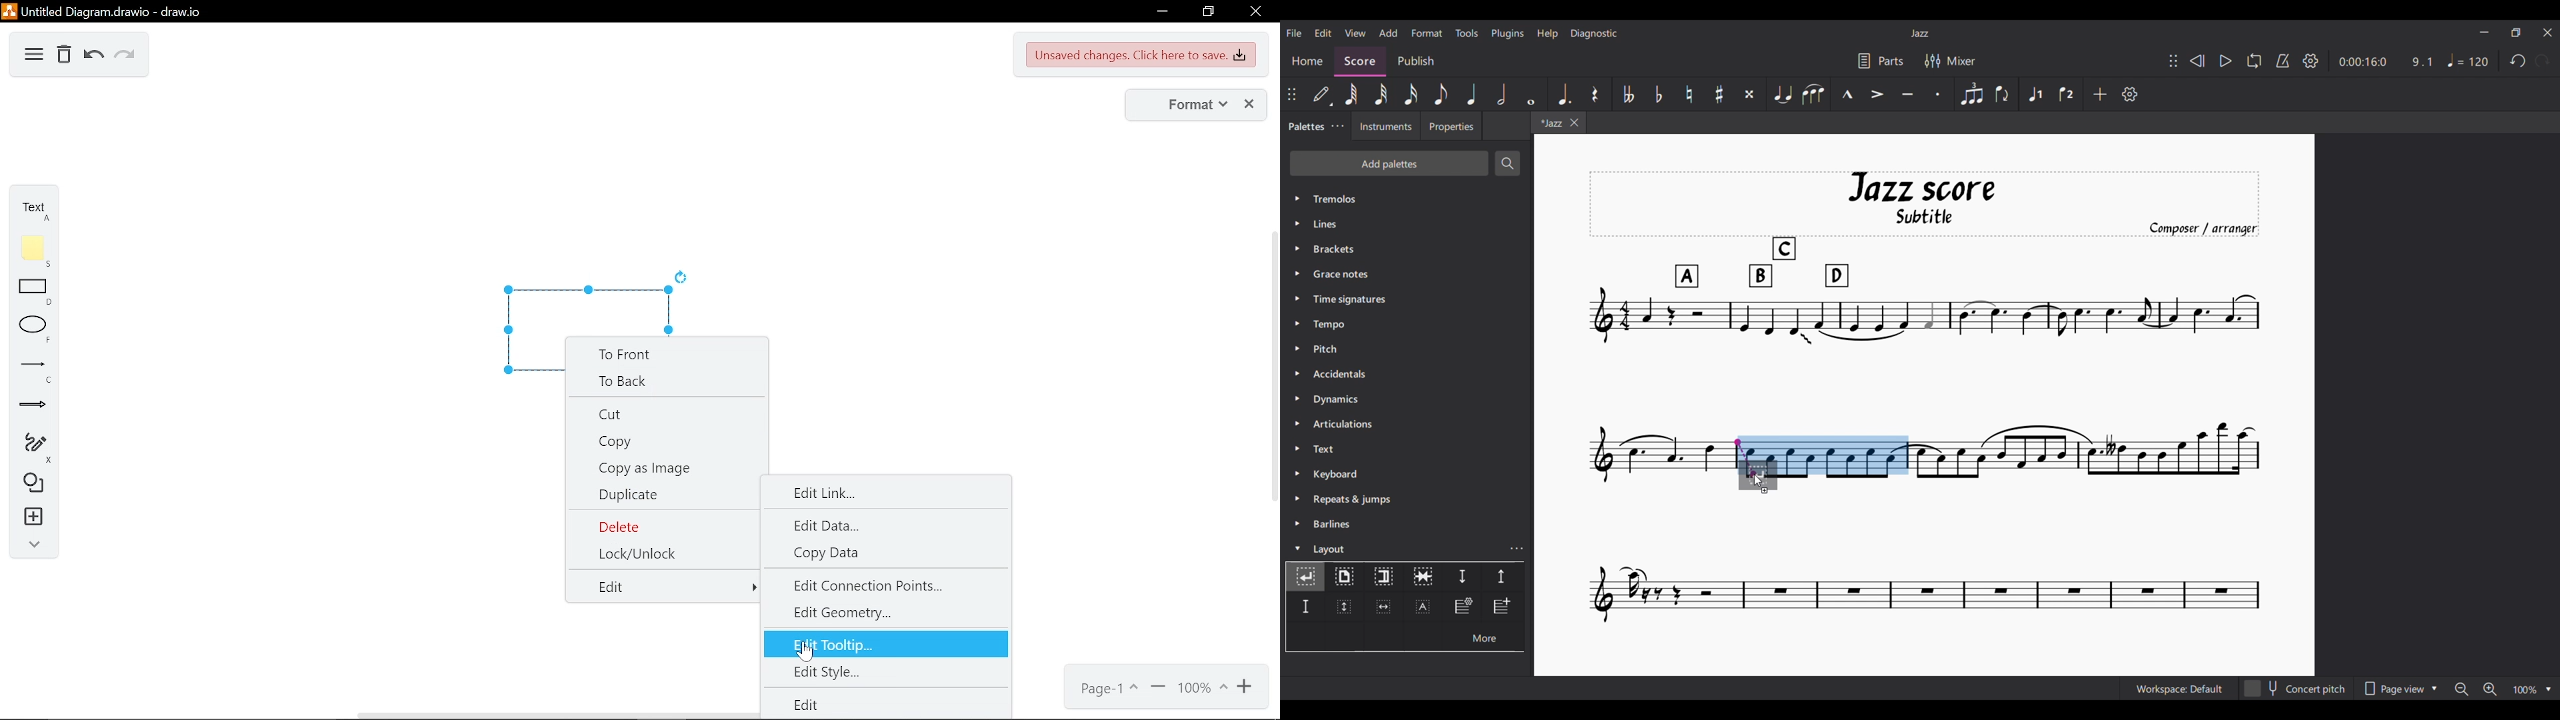  Describe the element at coordinates (34, 407) in the screenshot. I see `arrows` at that location.